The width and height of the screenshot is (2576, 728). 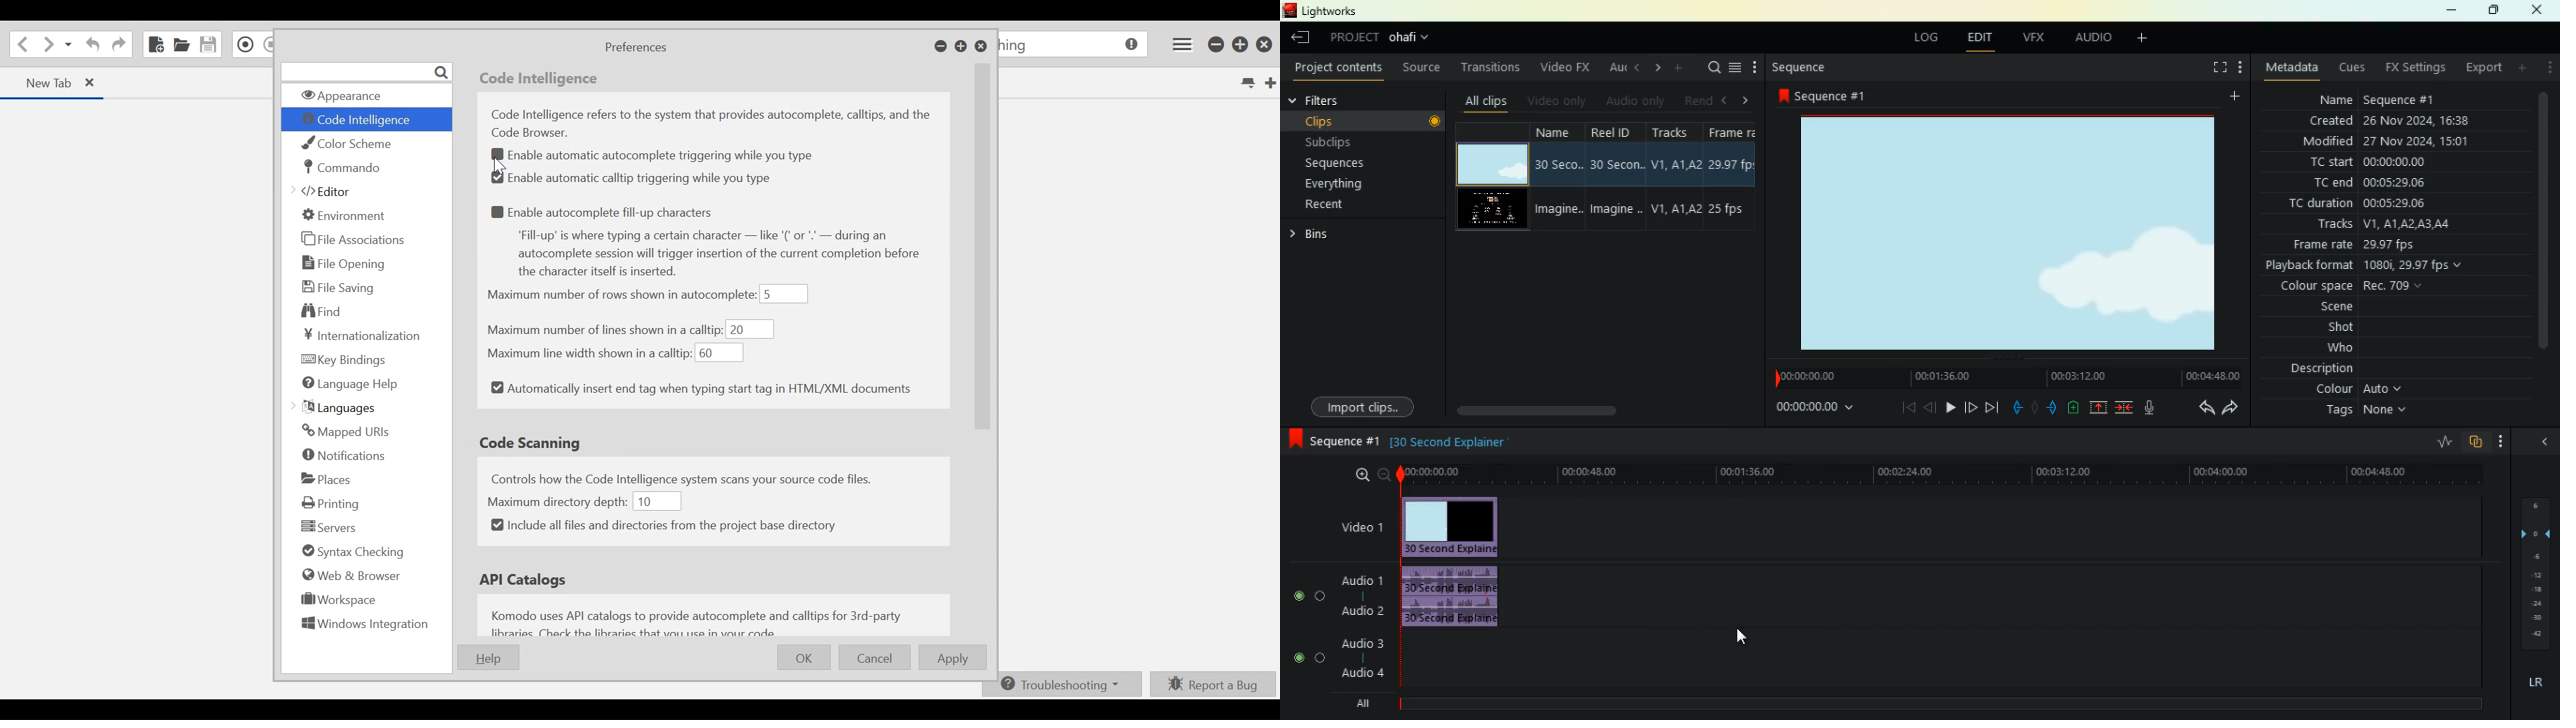 What do you see at coordinates (323, 310) in the screenshot?
I see `Find` at bounding box center [323, 310].